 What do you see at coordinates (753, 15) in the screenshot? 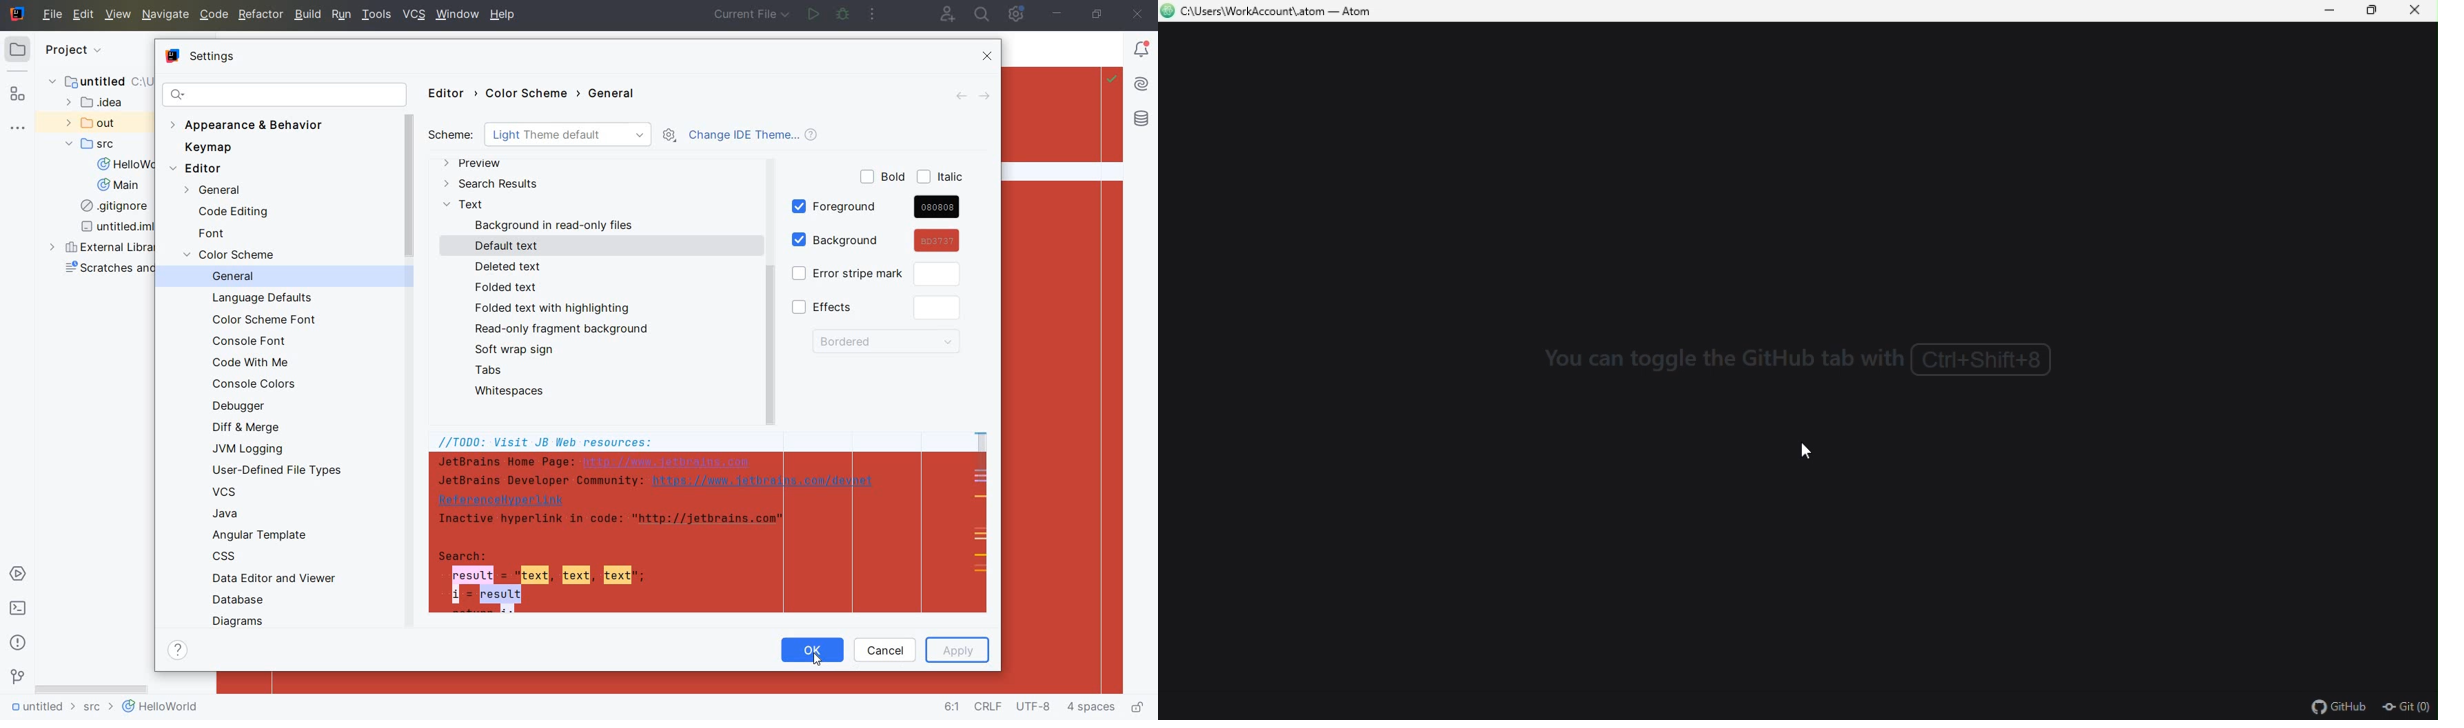
I see `current file` at bounding box center [753, 15].